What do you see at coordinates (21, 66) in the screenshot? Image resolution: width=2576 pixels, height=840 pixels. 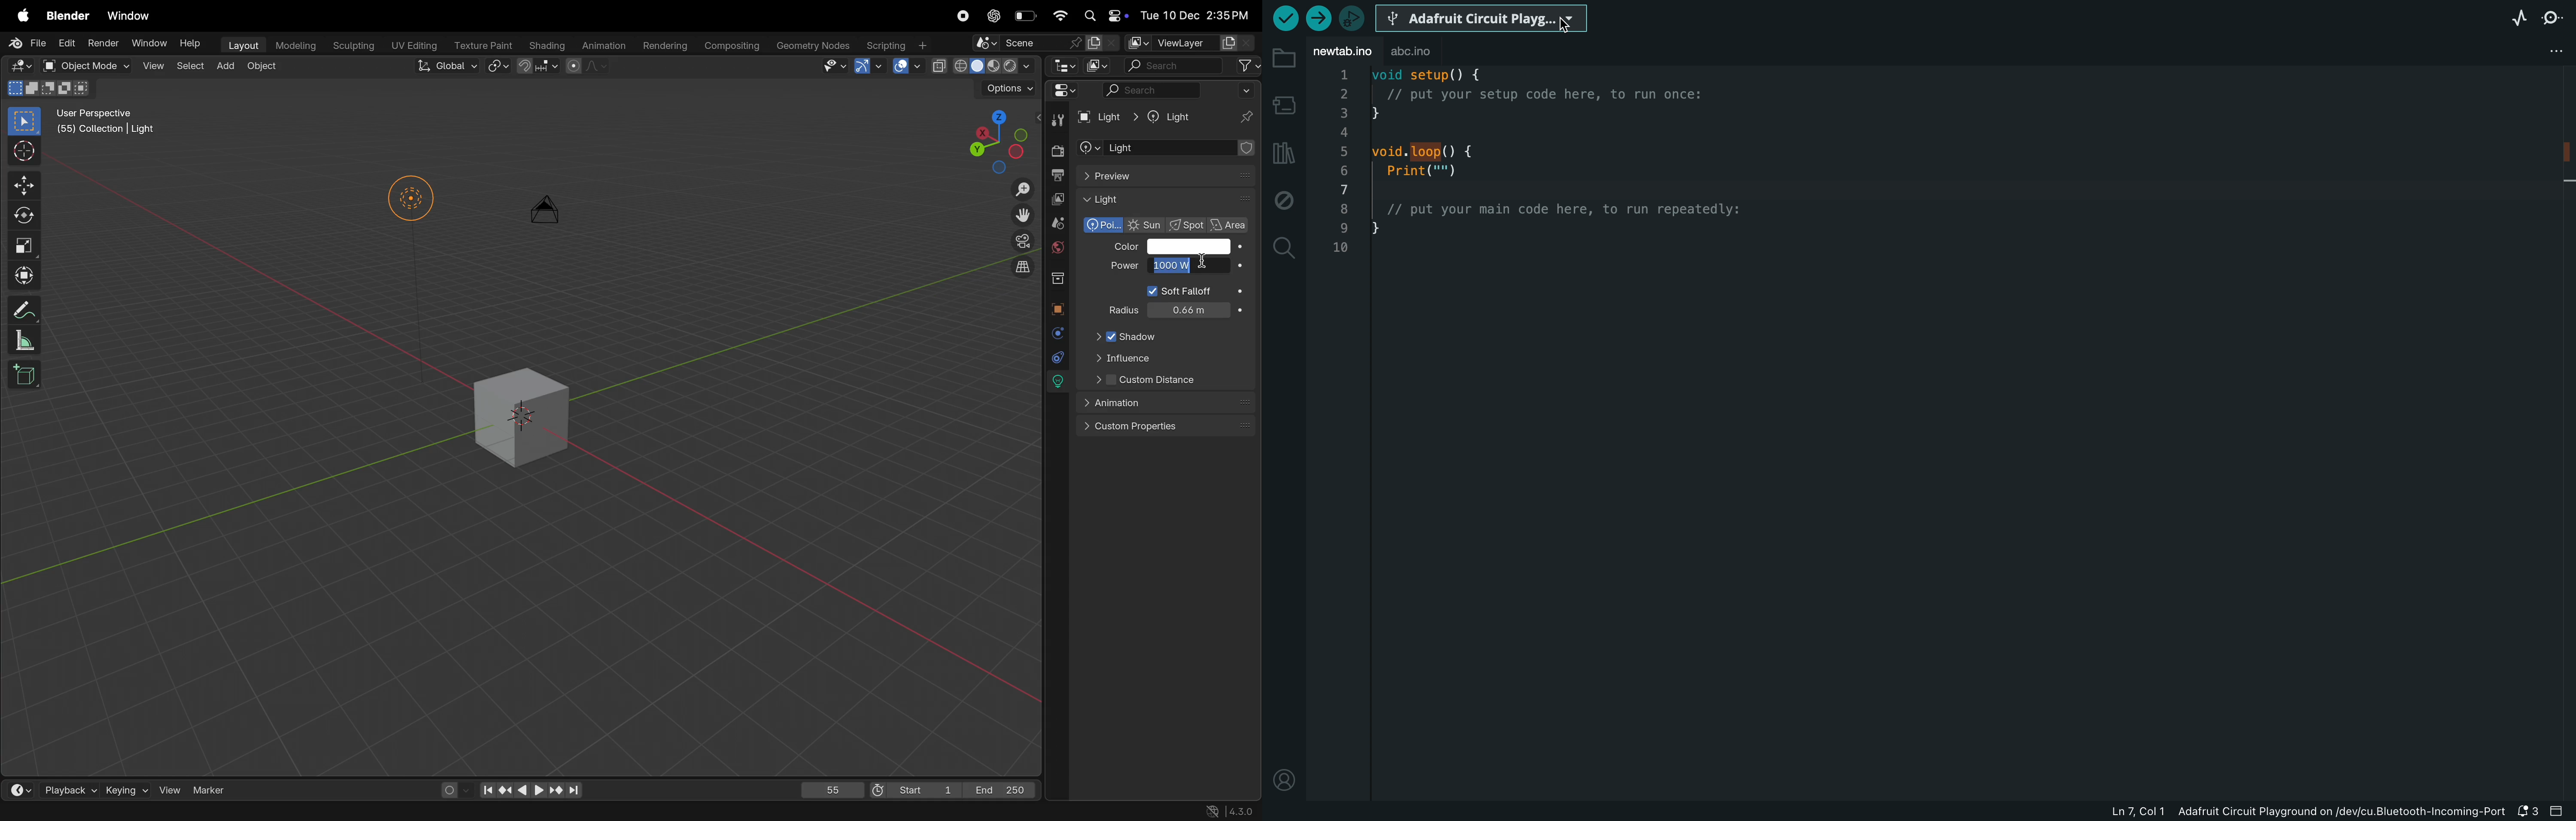 I see `Editor mode` at bounding box center [21, 66].